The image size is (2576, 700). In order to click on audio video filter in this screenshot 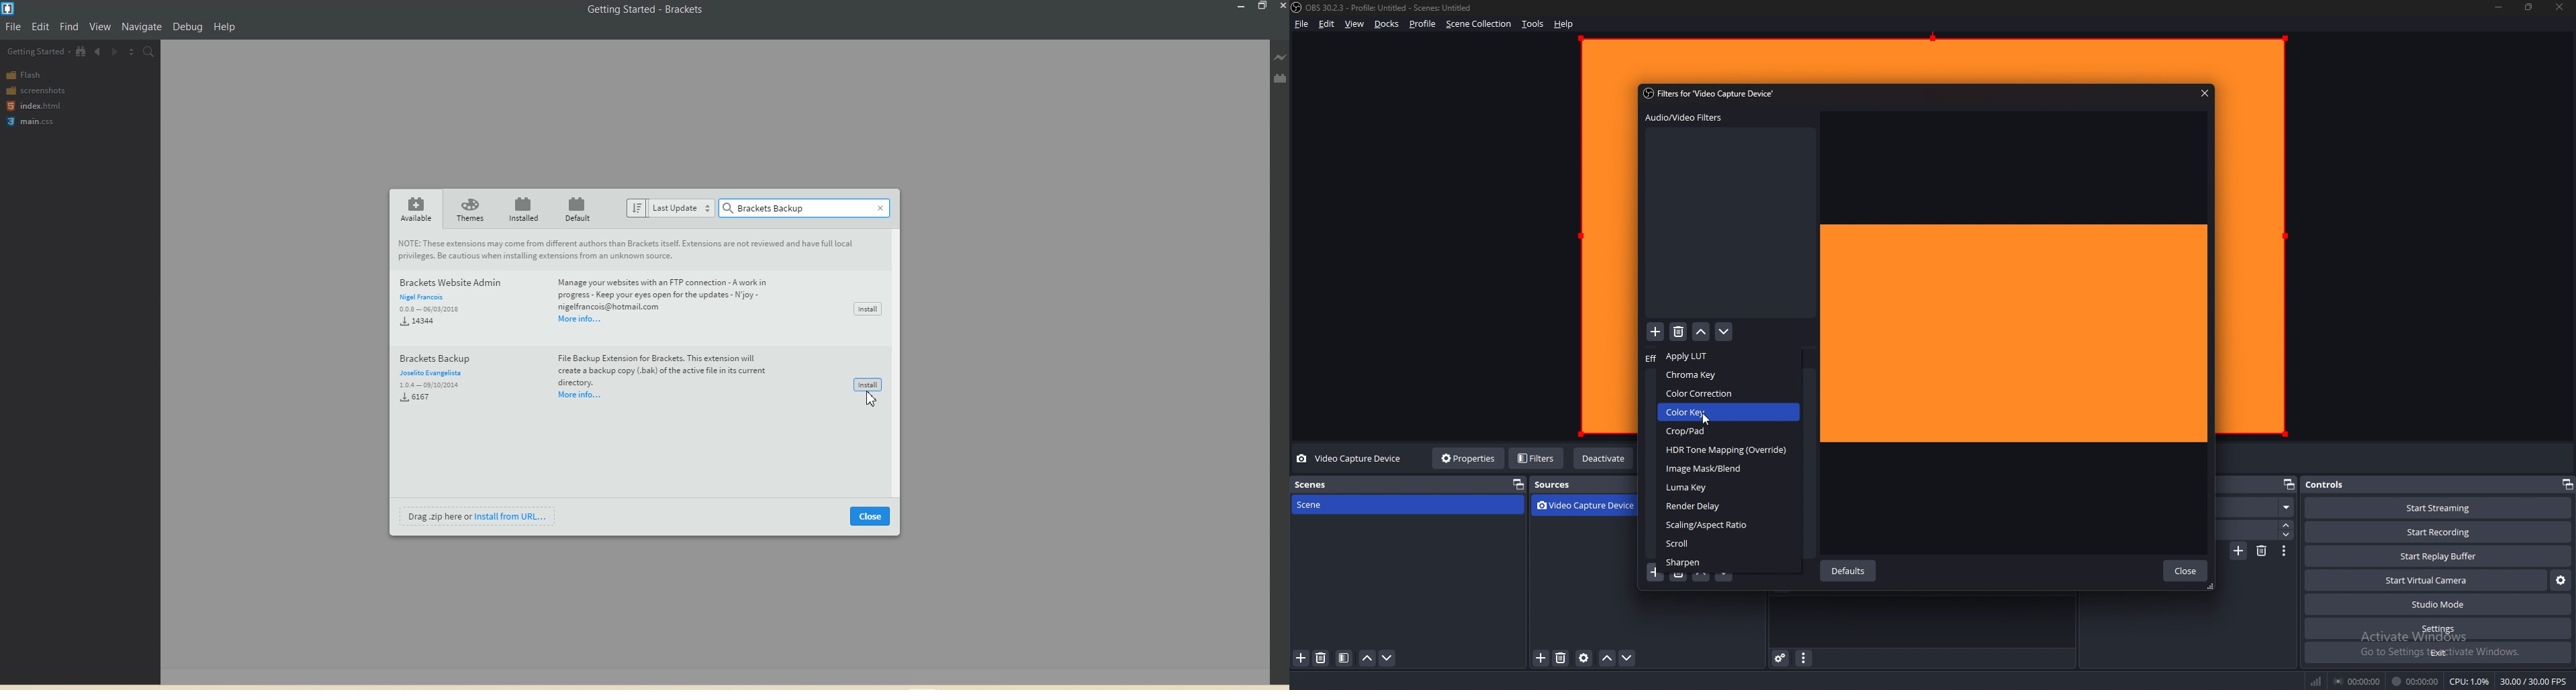, I will do `click(1683, 118)`.